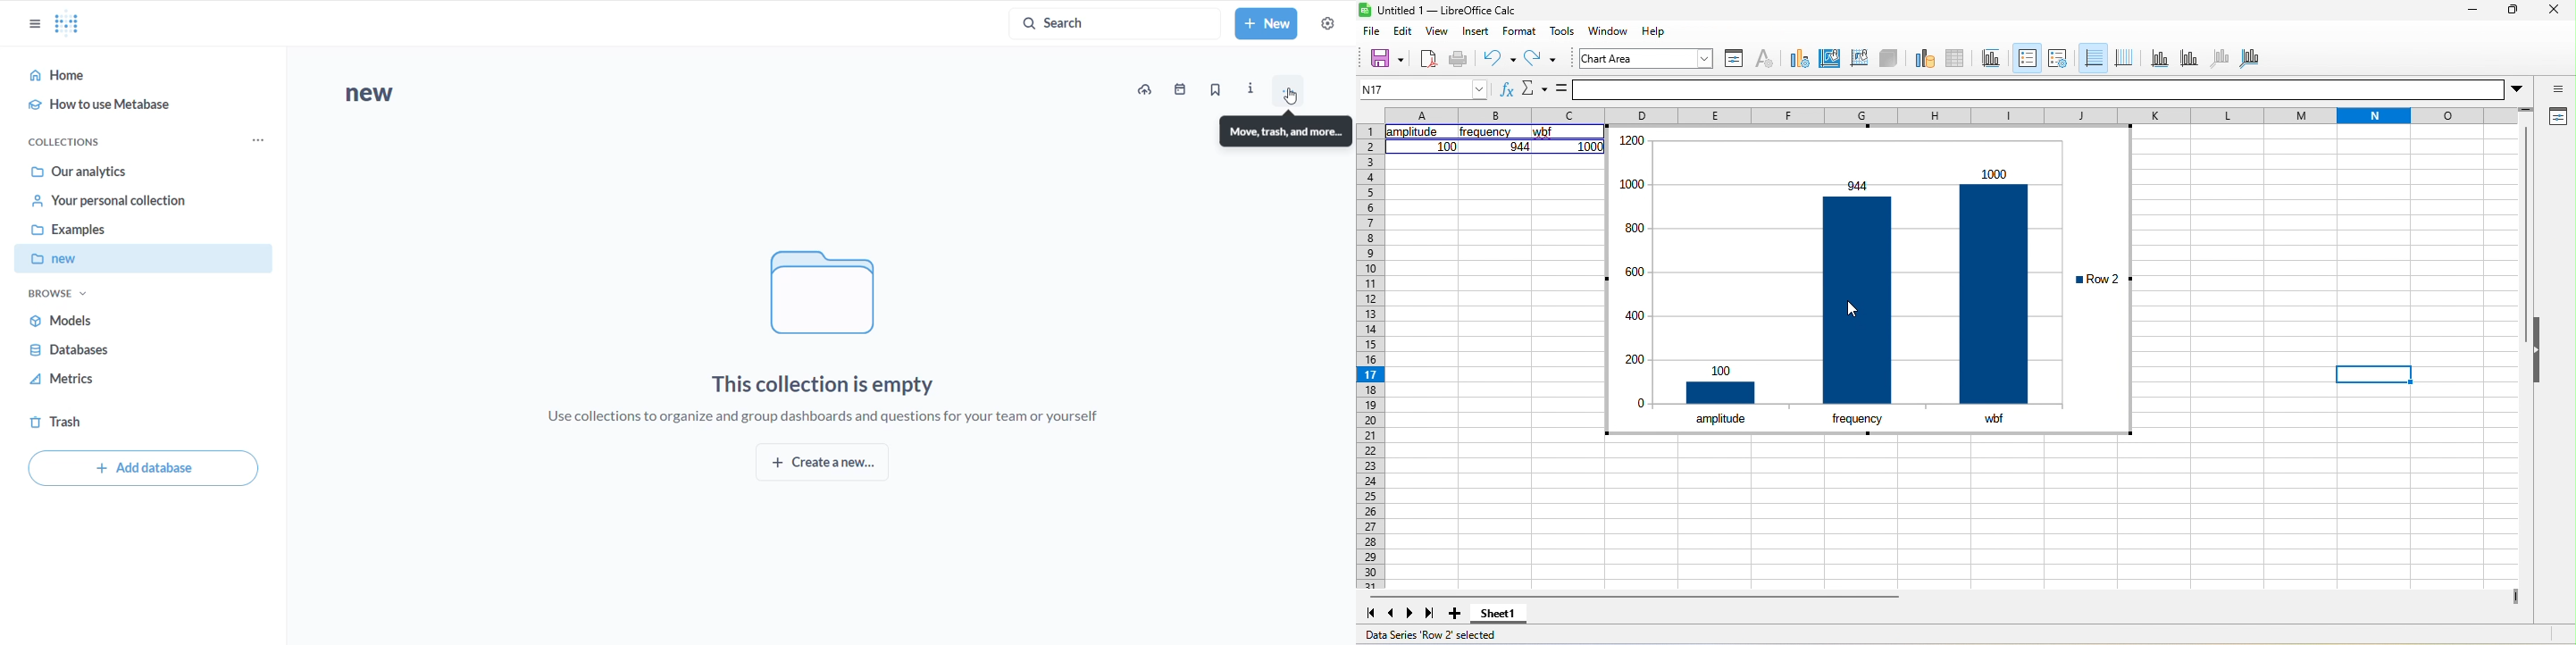  I want to click on browse, so click(59, 297).